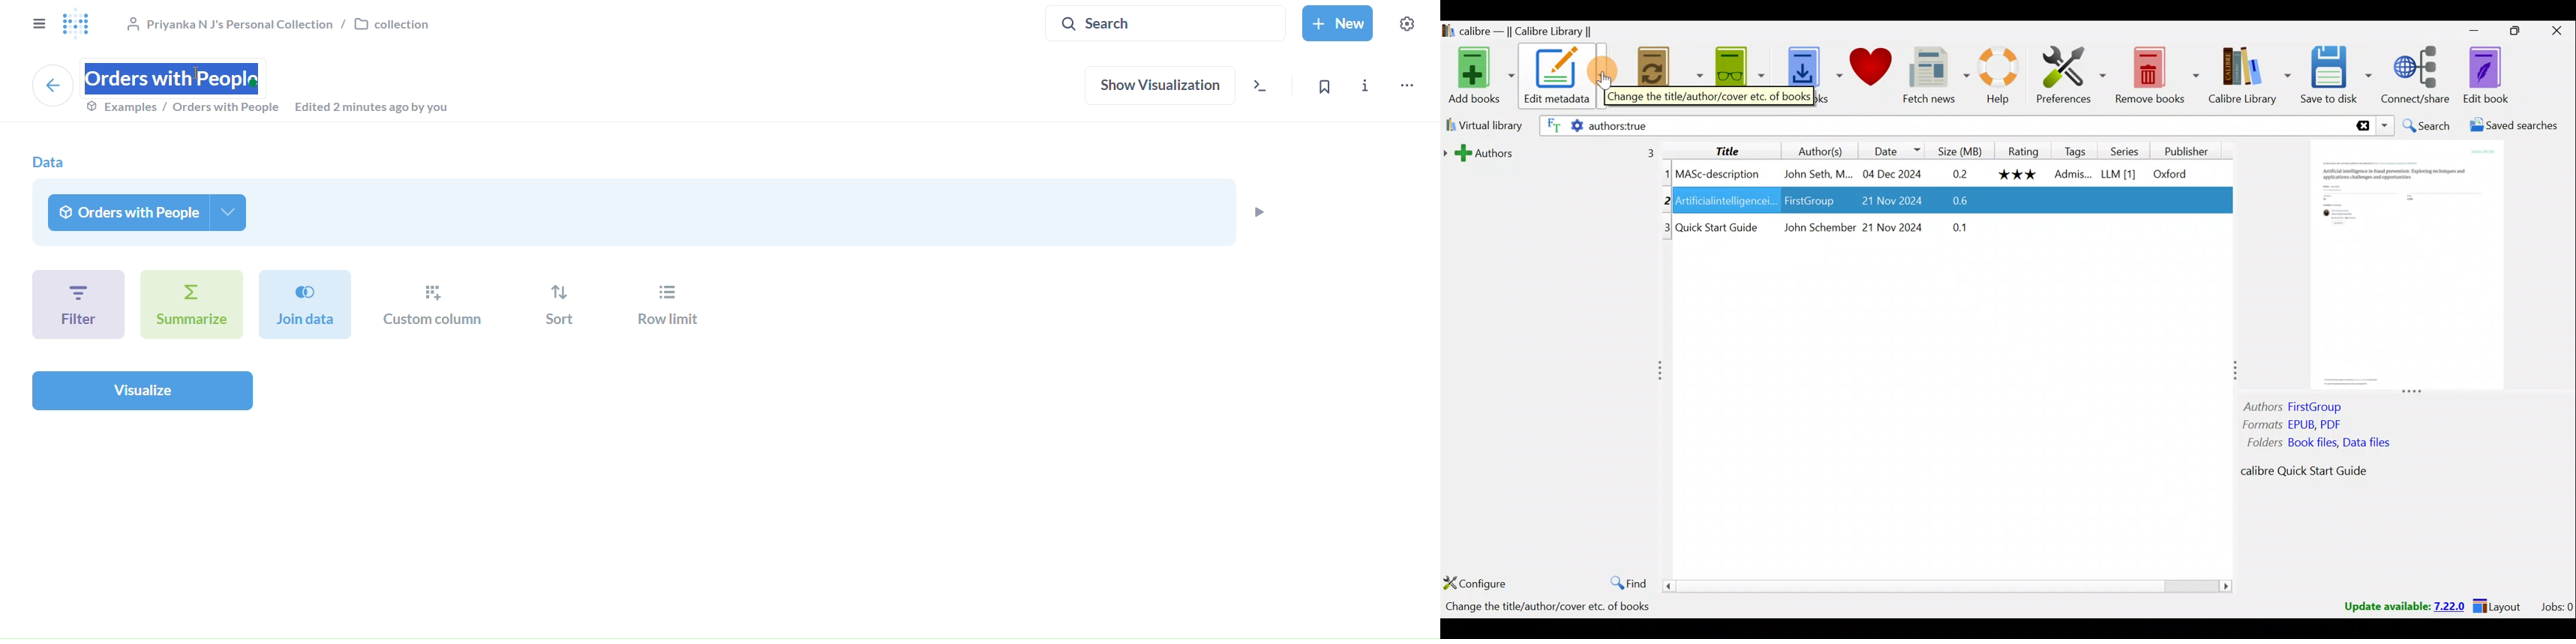 This screenshot has width=2576, height=644. What do you see at coordinates (2403, 607) in the screenshot?
I see `Update` at bounding box center [2403, 607].